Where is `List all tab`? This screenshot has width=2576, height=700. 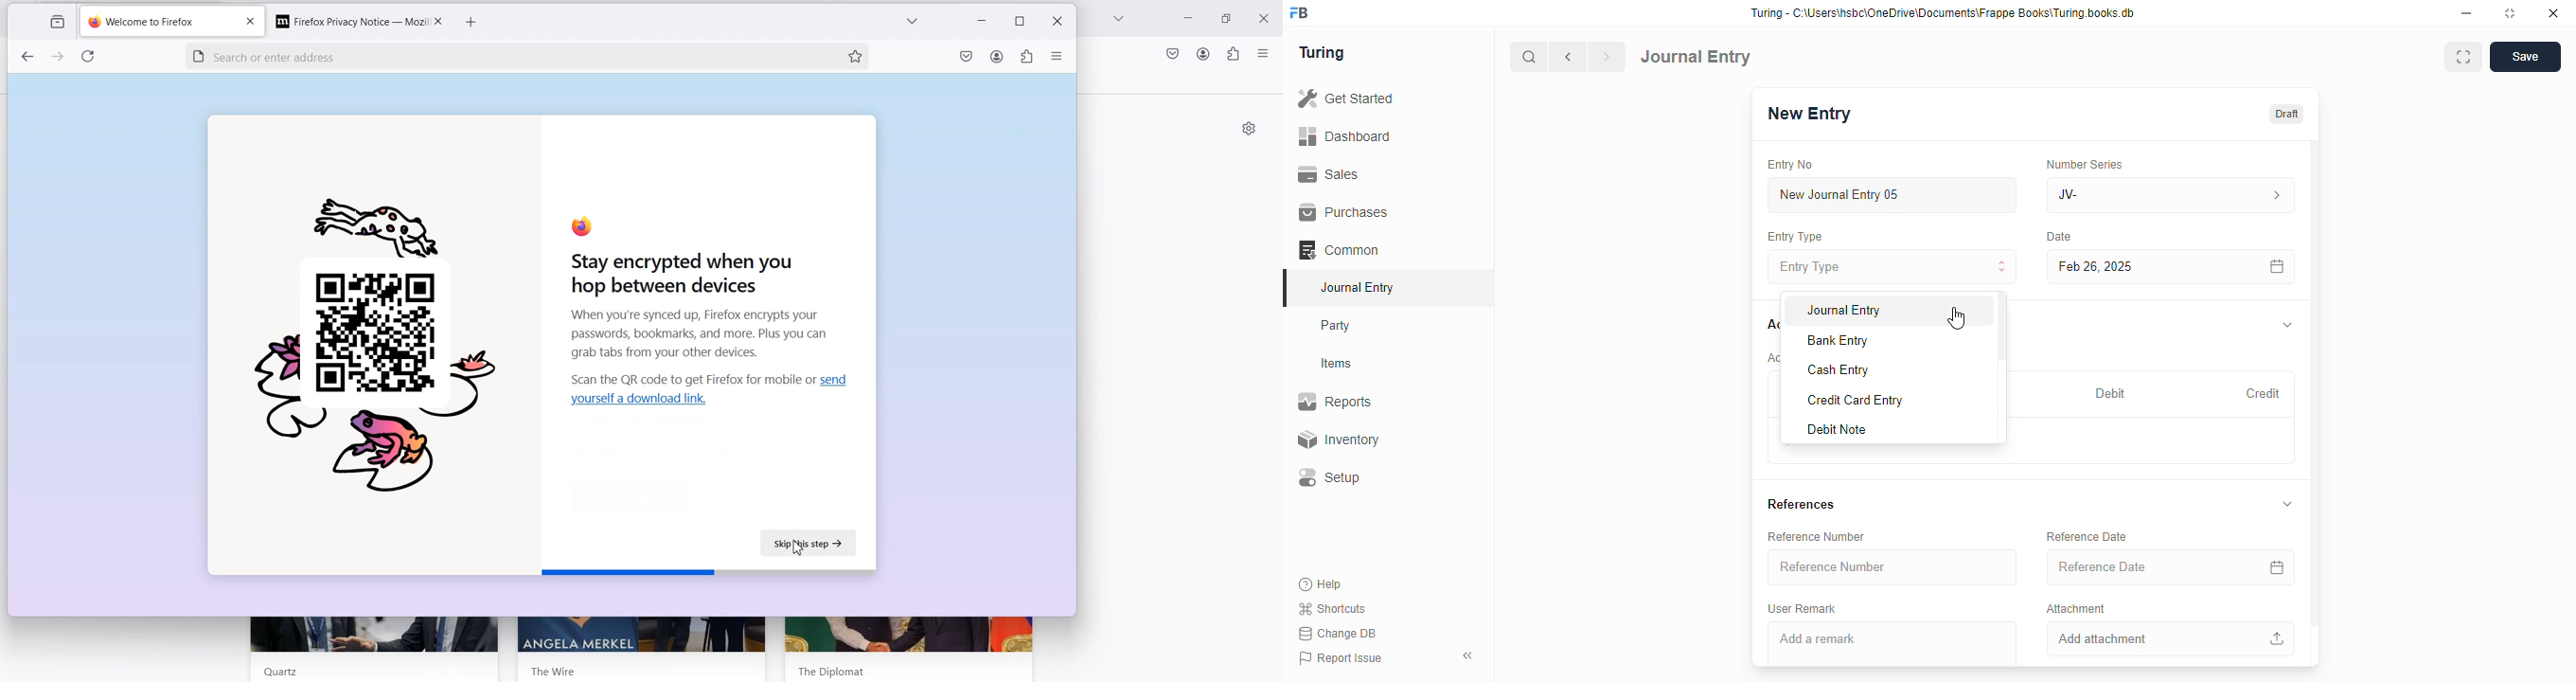
List all tab is located at coordinates (1119, 19).